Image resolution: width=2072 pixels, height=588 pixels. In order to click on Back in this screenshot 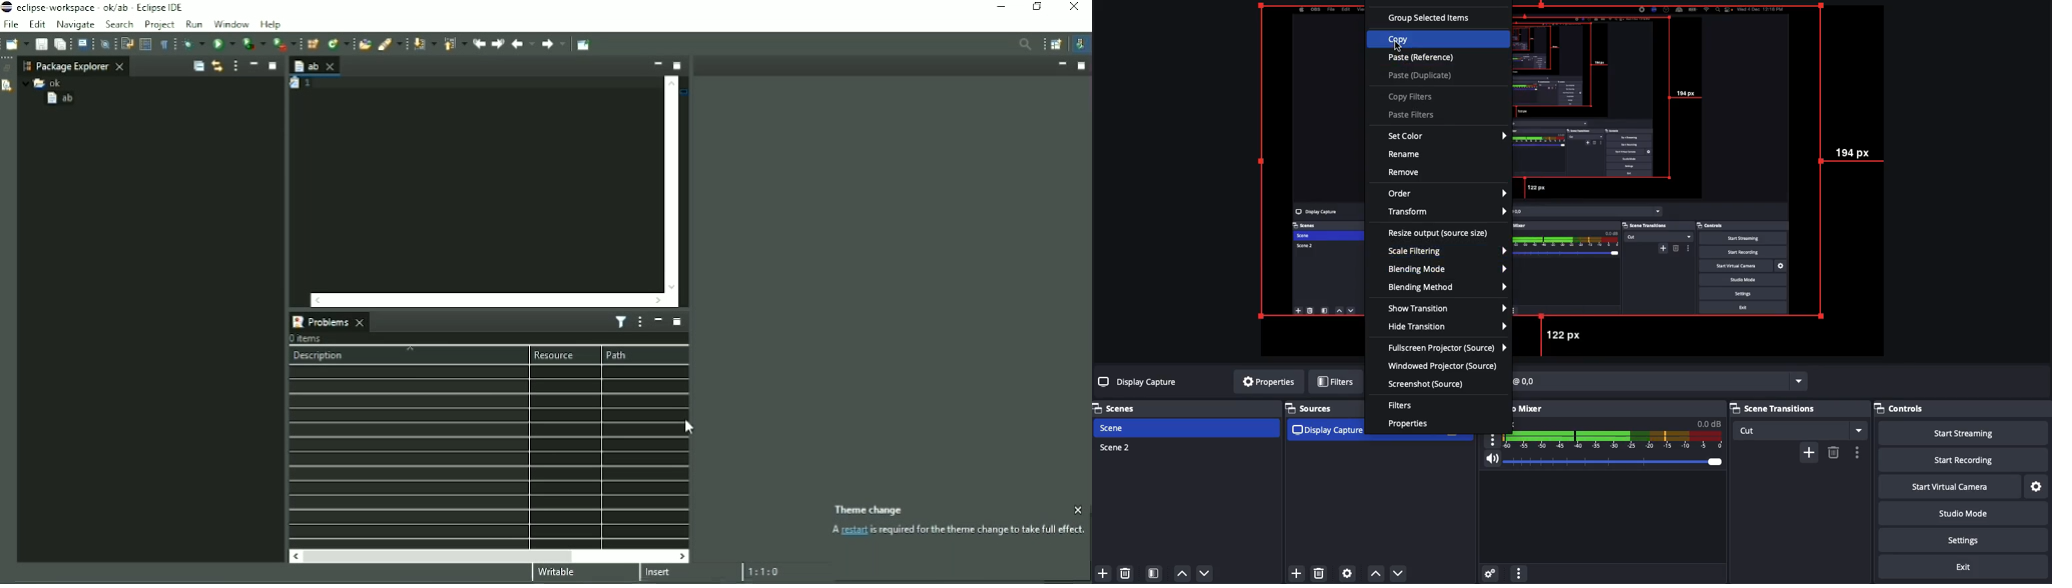, I will do `click(523, 43)`.